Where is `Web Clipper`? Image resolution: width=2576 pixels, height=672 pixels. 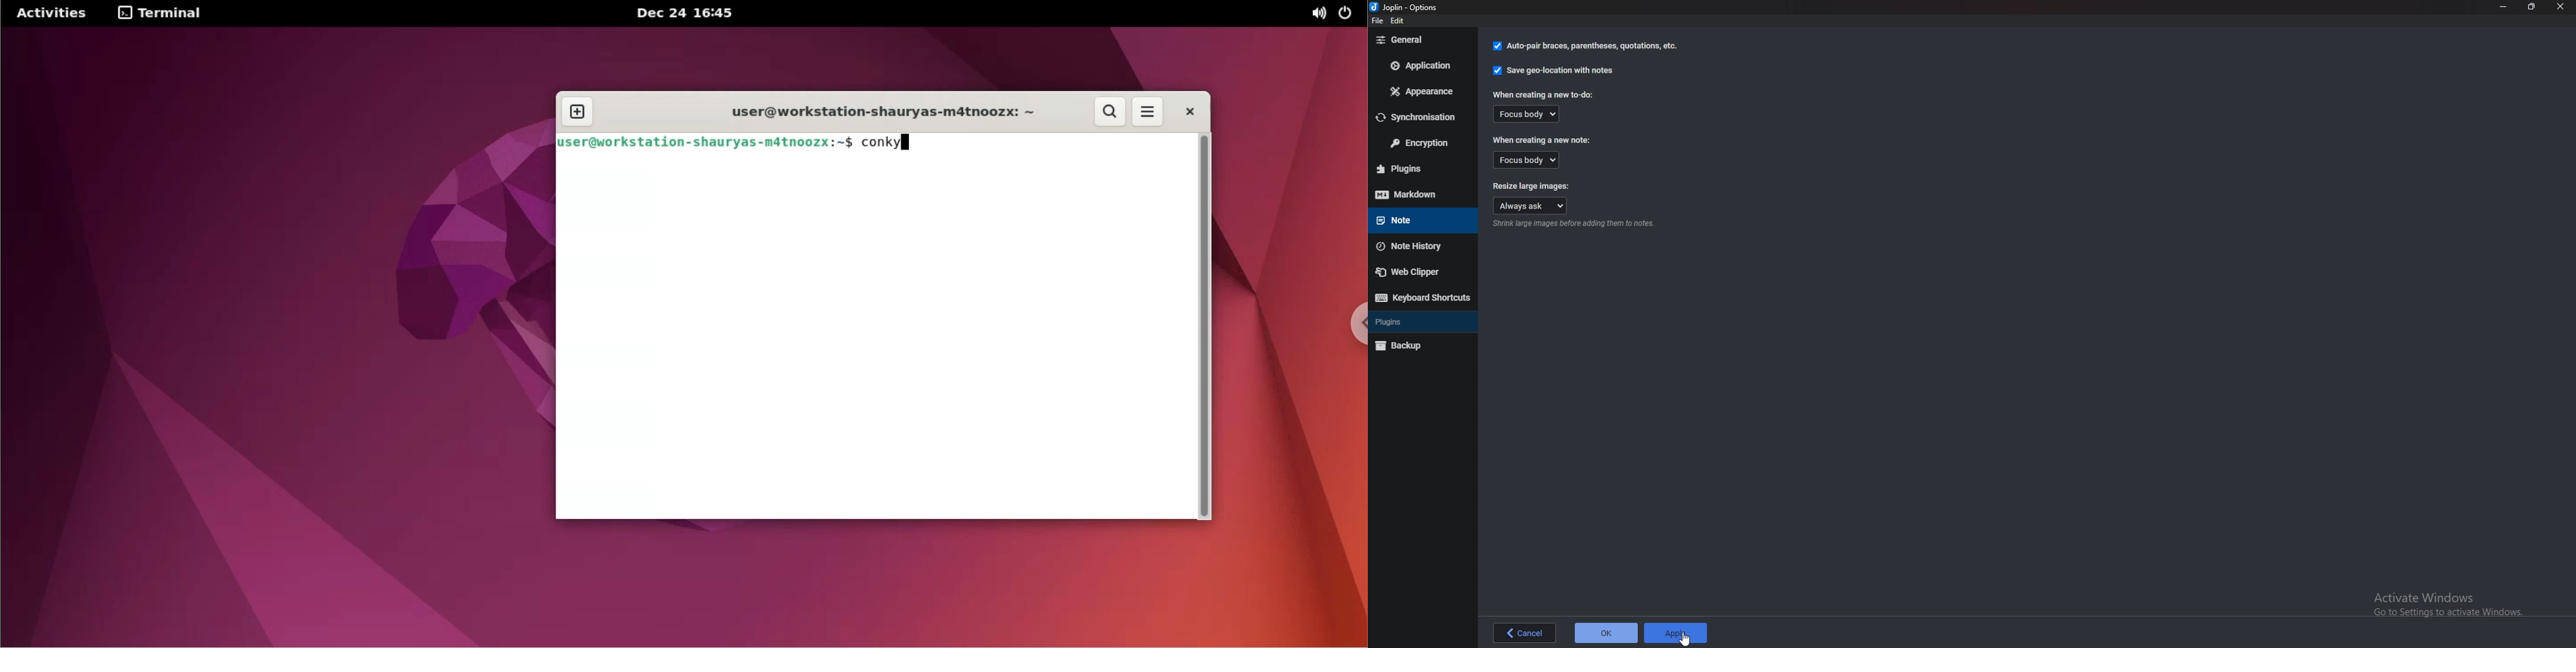 Web Clipper is located at coordinates (1418, 272).